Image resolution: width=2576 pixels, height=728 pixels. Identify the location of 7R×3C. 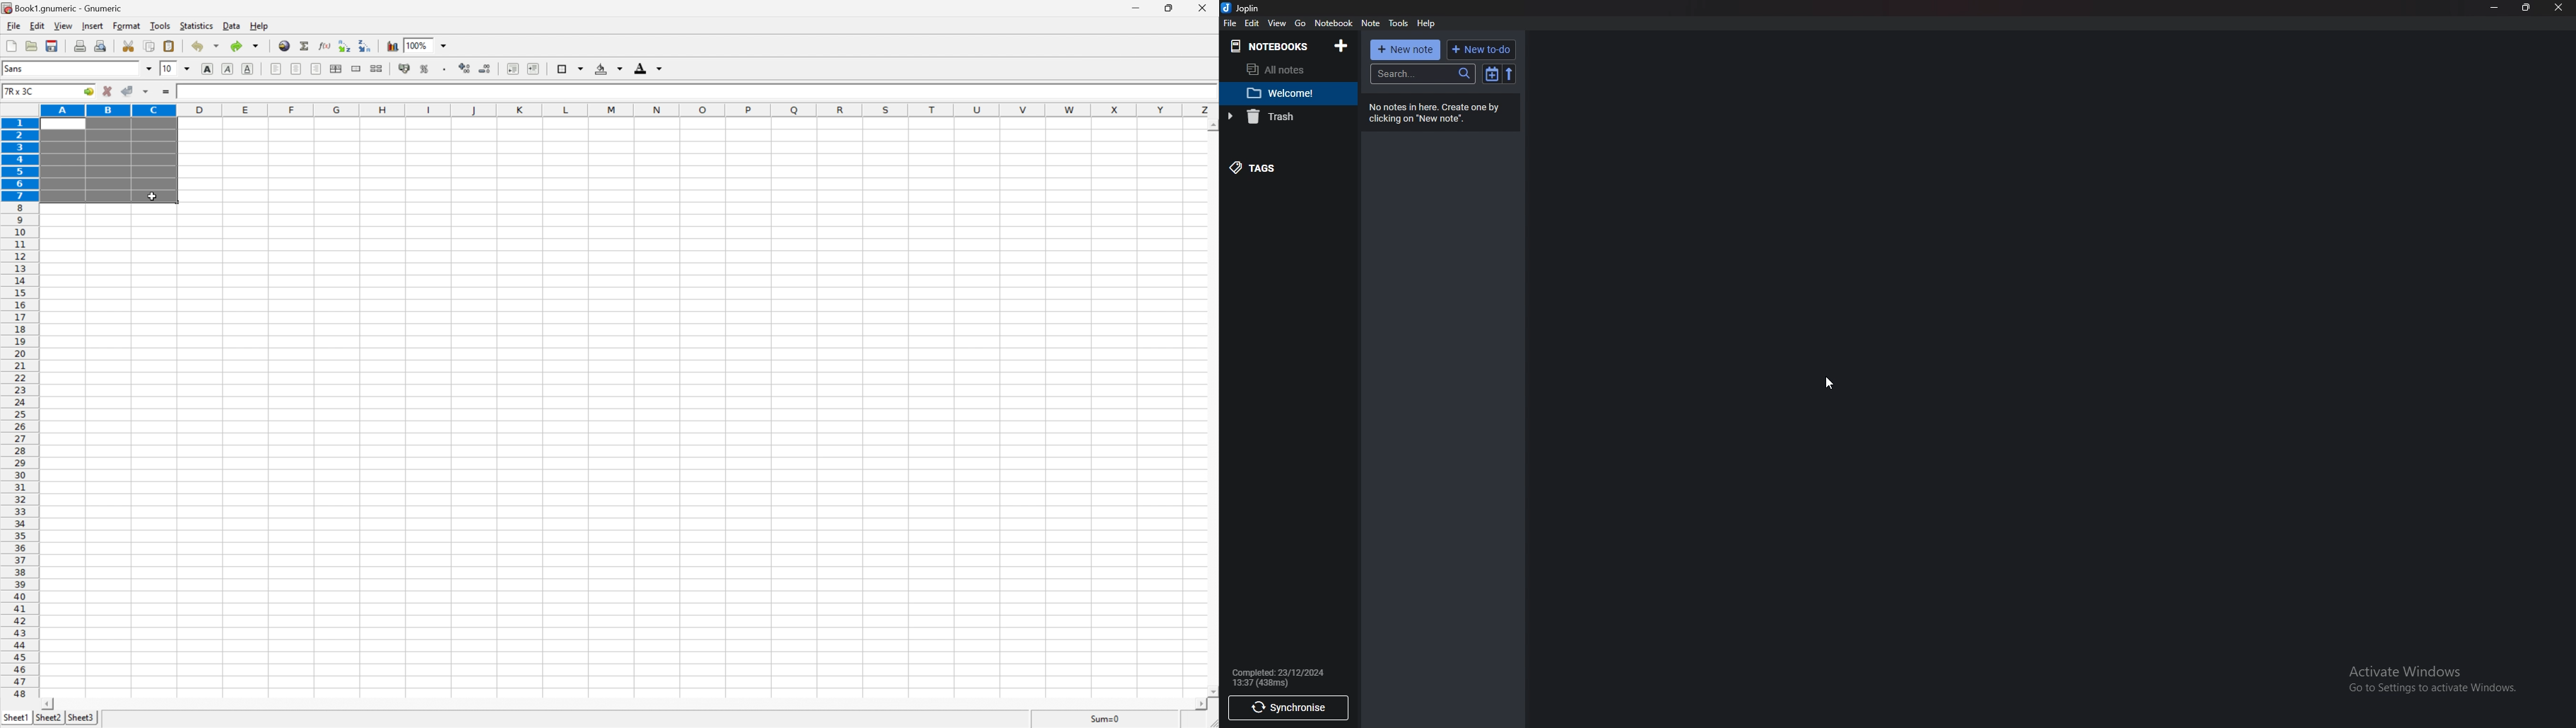
(37, 91).